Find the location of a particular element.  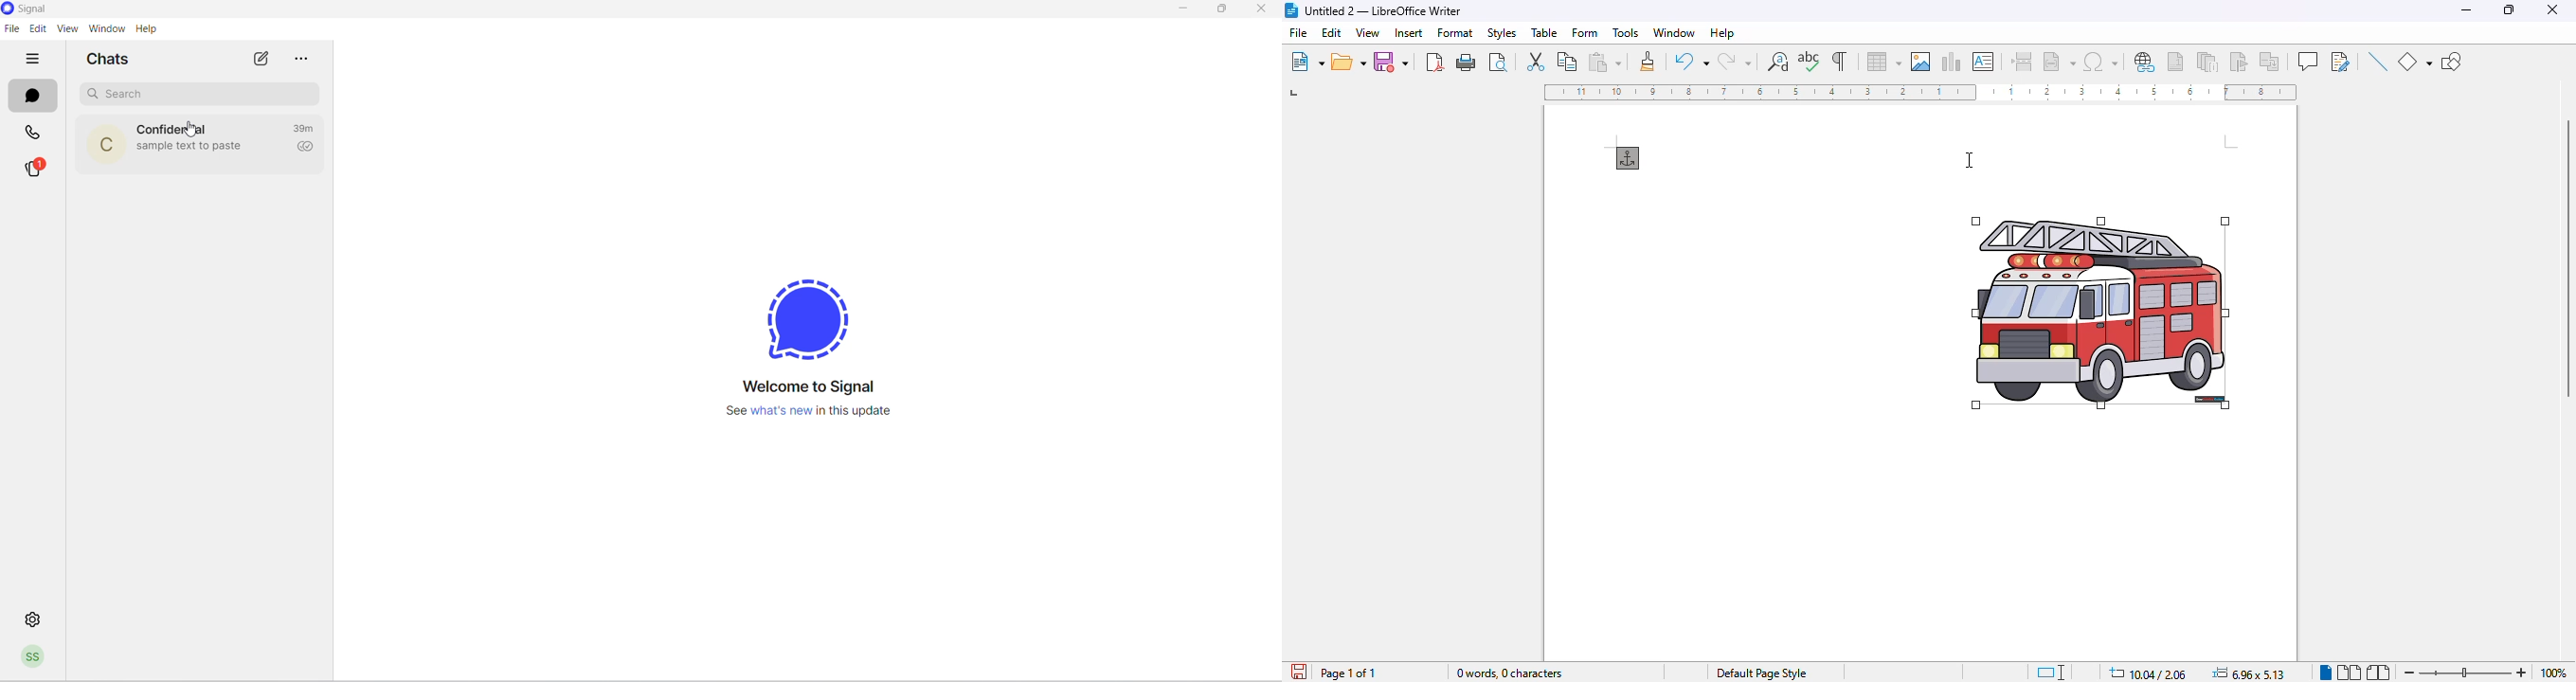

book view is located at coordinates (2378, 673).